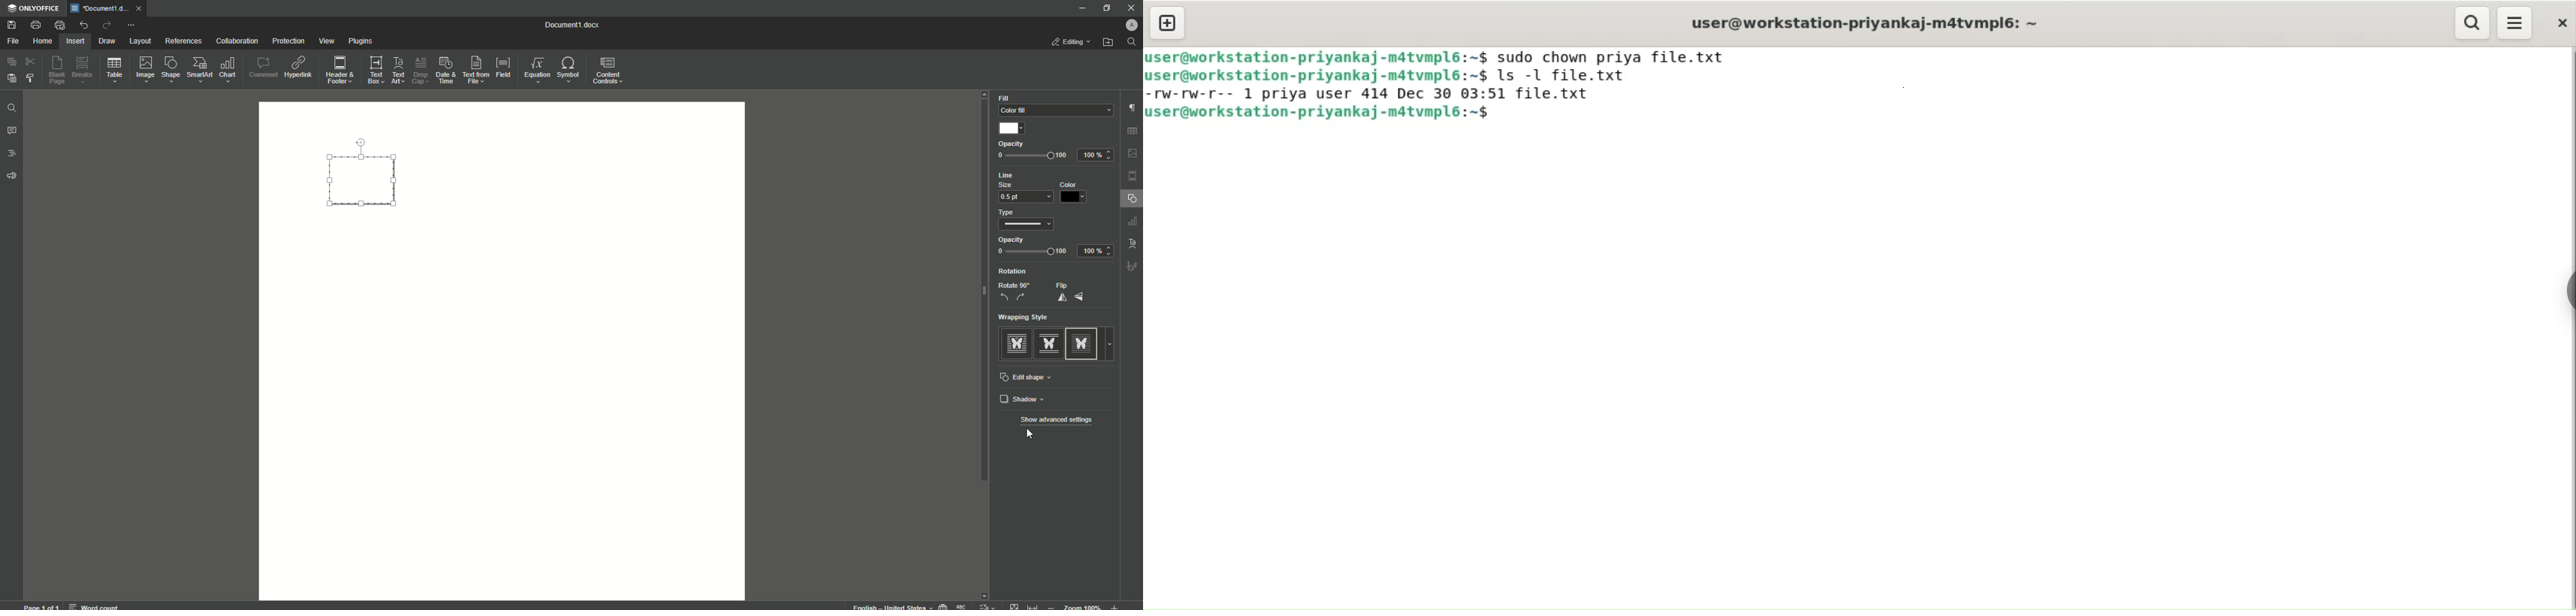  Describe the element at coordinates (106, 26) in the screenshot. I see `Redo` at that location.